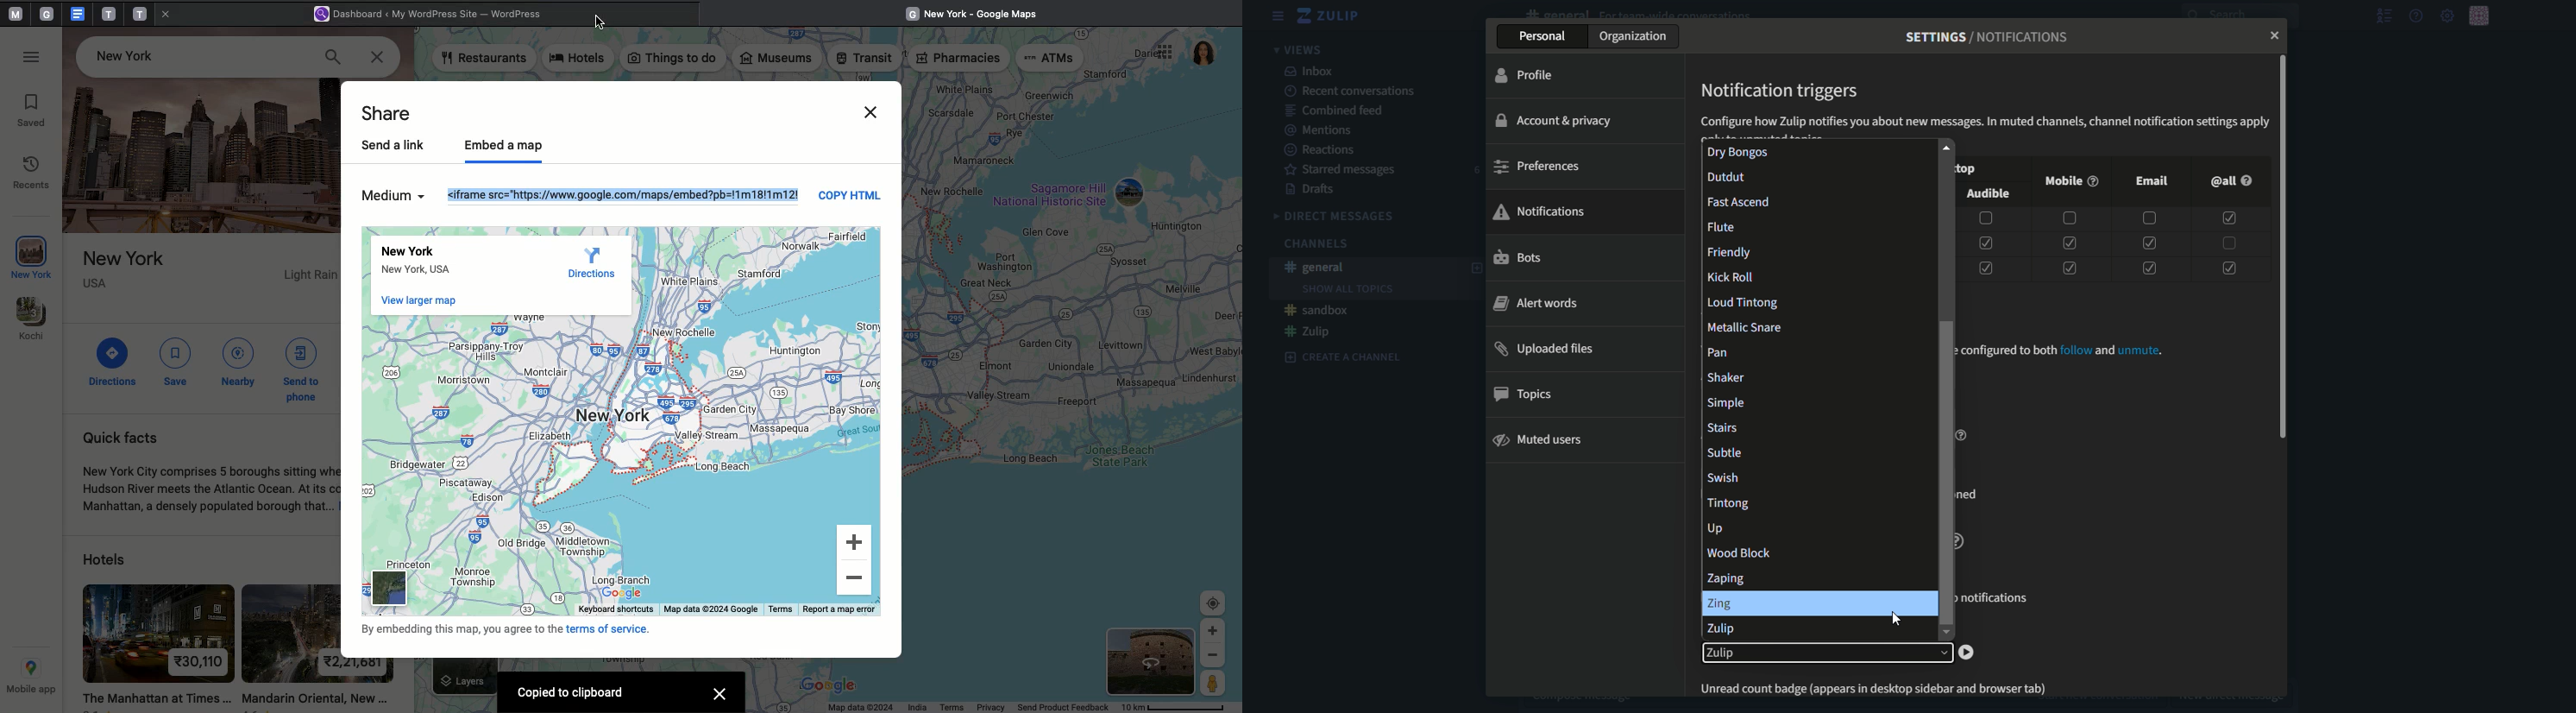  What do you see at coordinates (1278, 16) in the screenshot?
I see `menu` at bounding box center [1278, 16].